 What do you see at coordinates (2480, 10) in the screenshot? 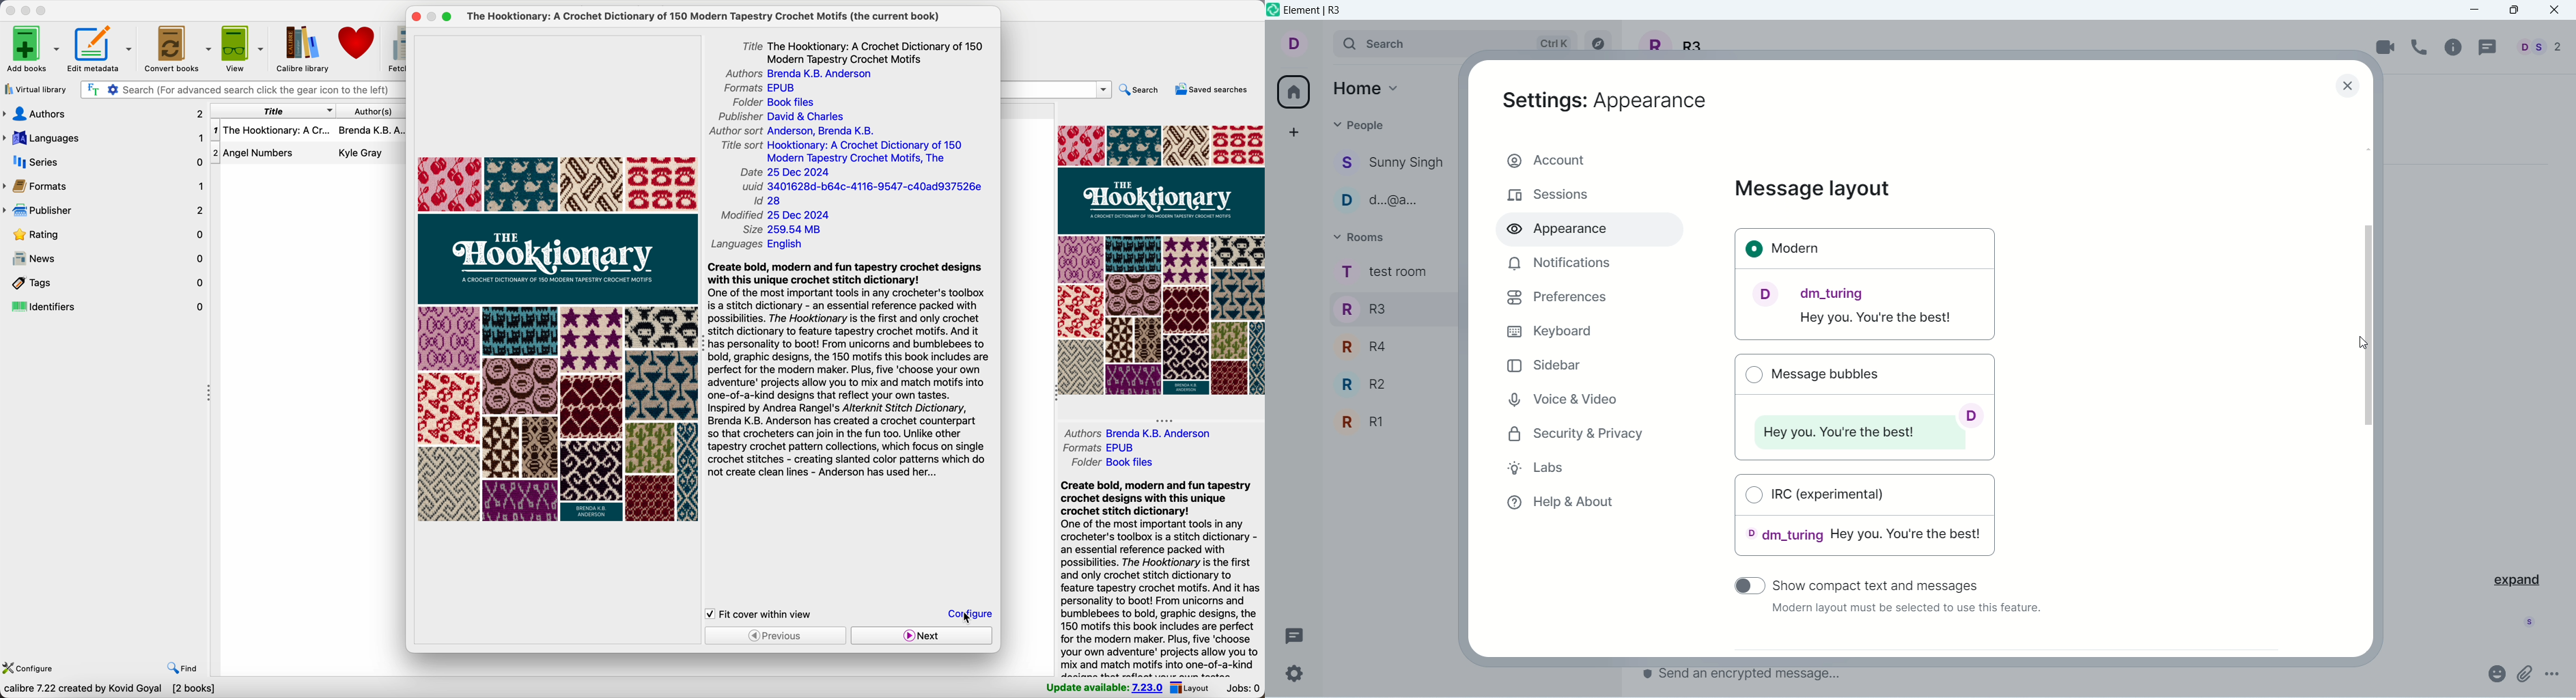
I see `minimize` at bounding box center [2480, 10].